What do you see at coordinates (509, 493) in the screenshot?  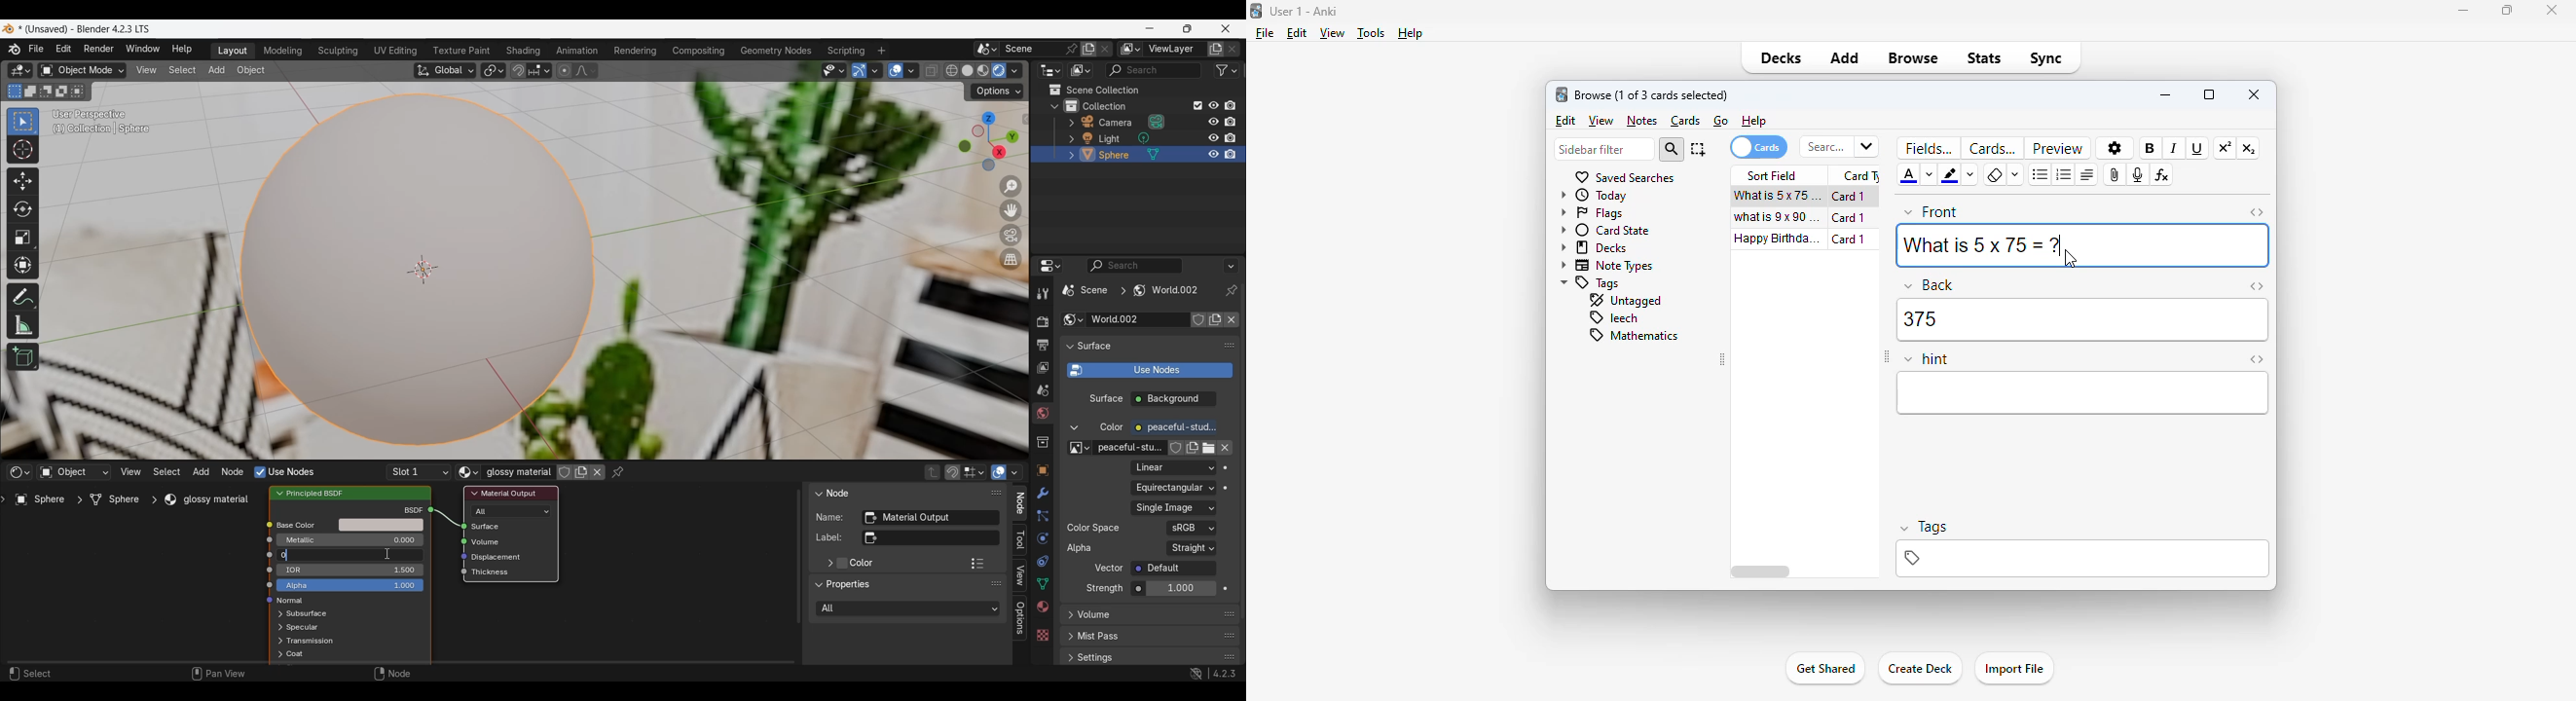 I see `material output` at bounding box center [509, 493].